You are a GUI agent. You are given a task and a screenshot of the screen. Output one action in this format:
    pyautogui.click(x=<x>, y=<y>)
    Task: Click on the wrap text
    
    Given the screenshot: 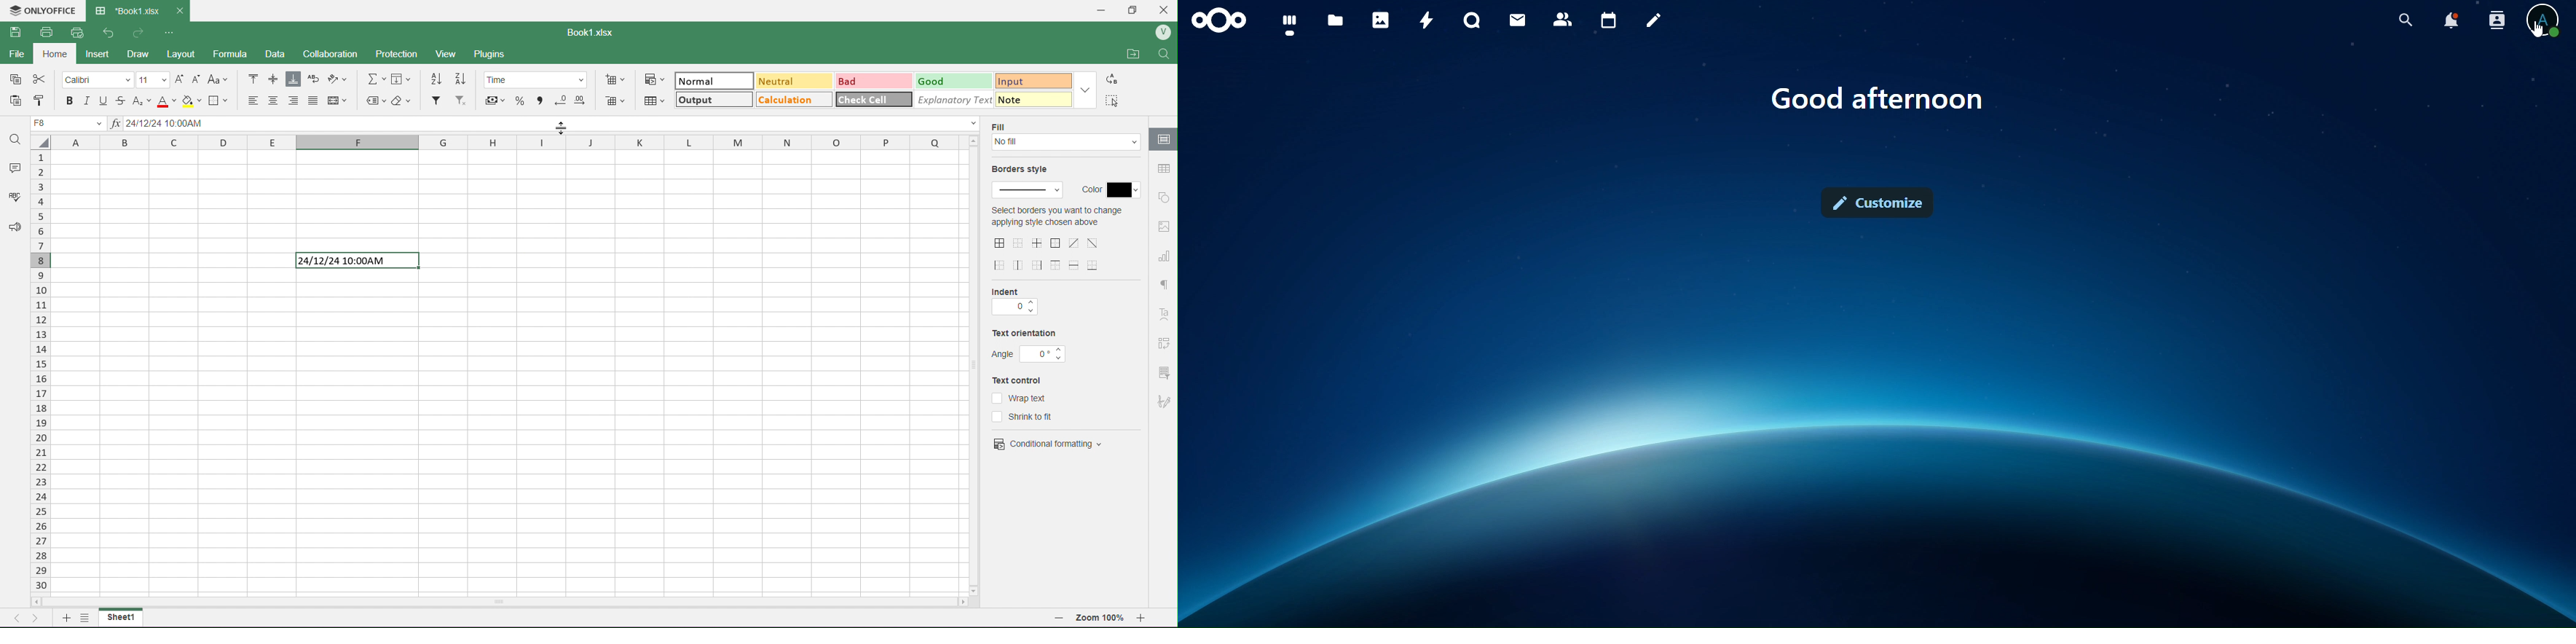 What is the action you would take?
    pyautogui.click(x=1020, y=398)
    